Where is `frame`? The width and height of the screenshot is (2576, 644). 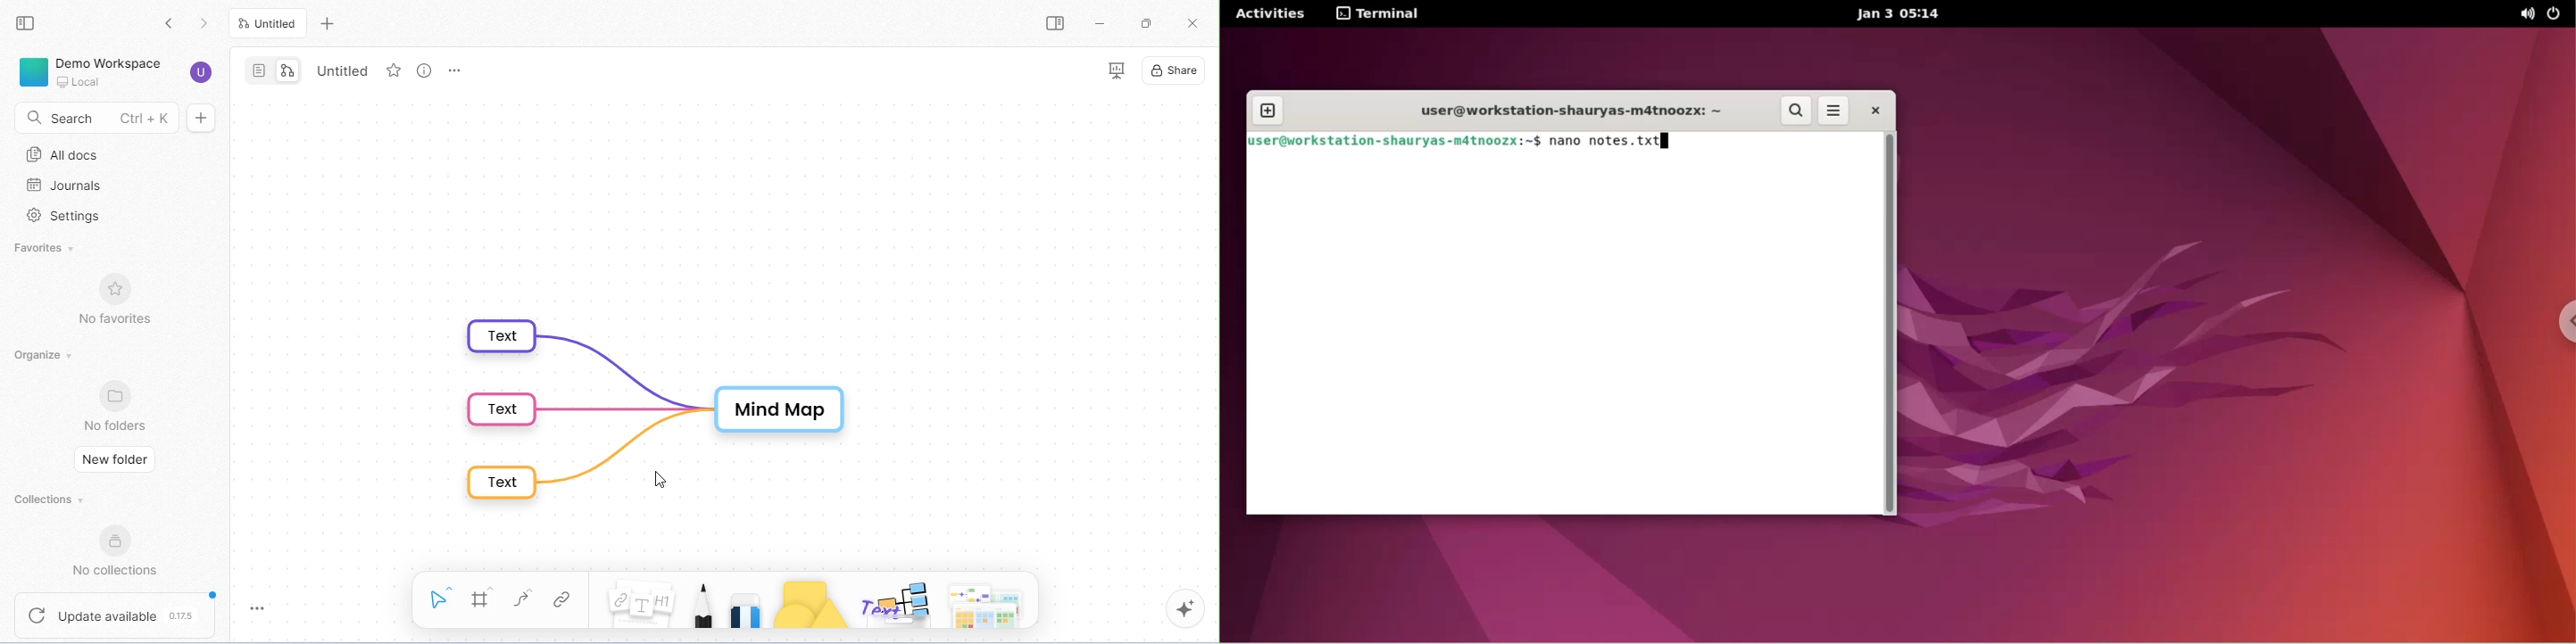 frame is located at coordinates (482, 599).